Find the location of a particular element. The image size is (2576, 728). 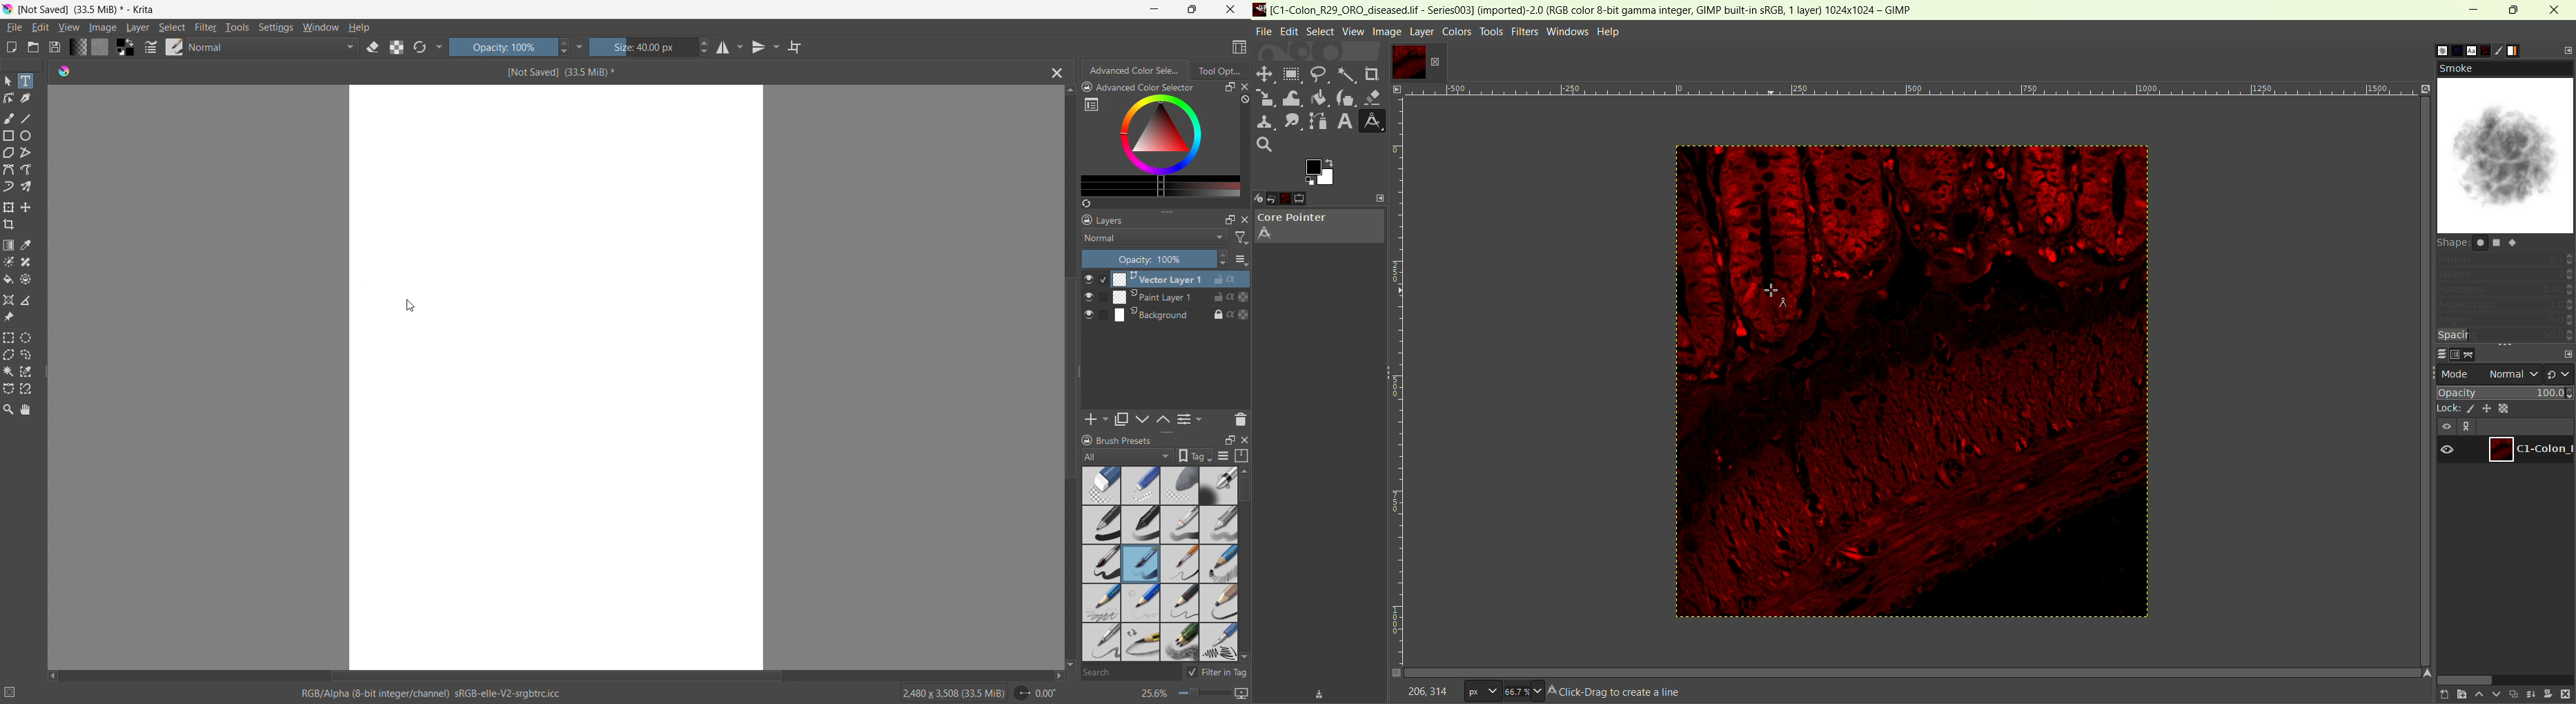

scroll left is located at coordinates (53, 673).